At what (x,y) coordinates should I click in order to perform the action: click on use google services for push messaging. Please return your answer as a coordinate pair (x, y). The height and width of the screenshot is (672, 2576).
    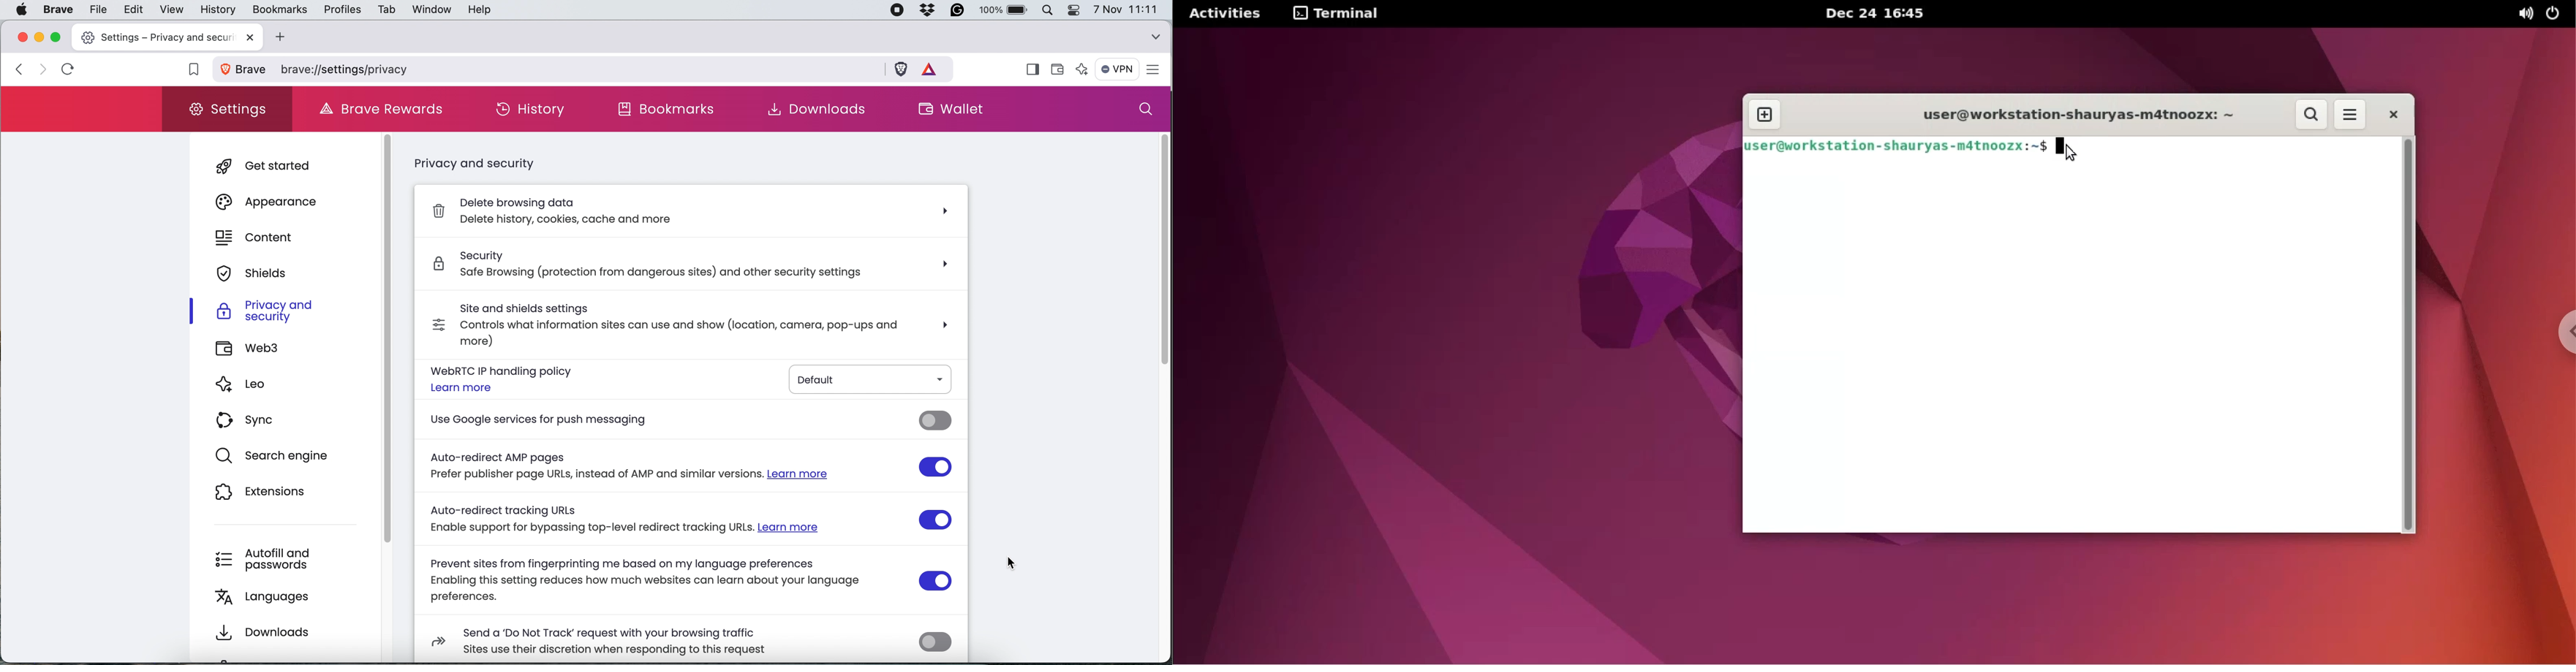
    Looking at the image, I should click on (668, 421).